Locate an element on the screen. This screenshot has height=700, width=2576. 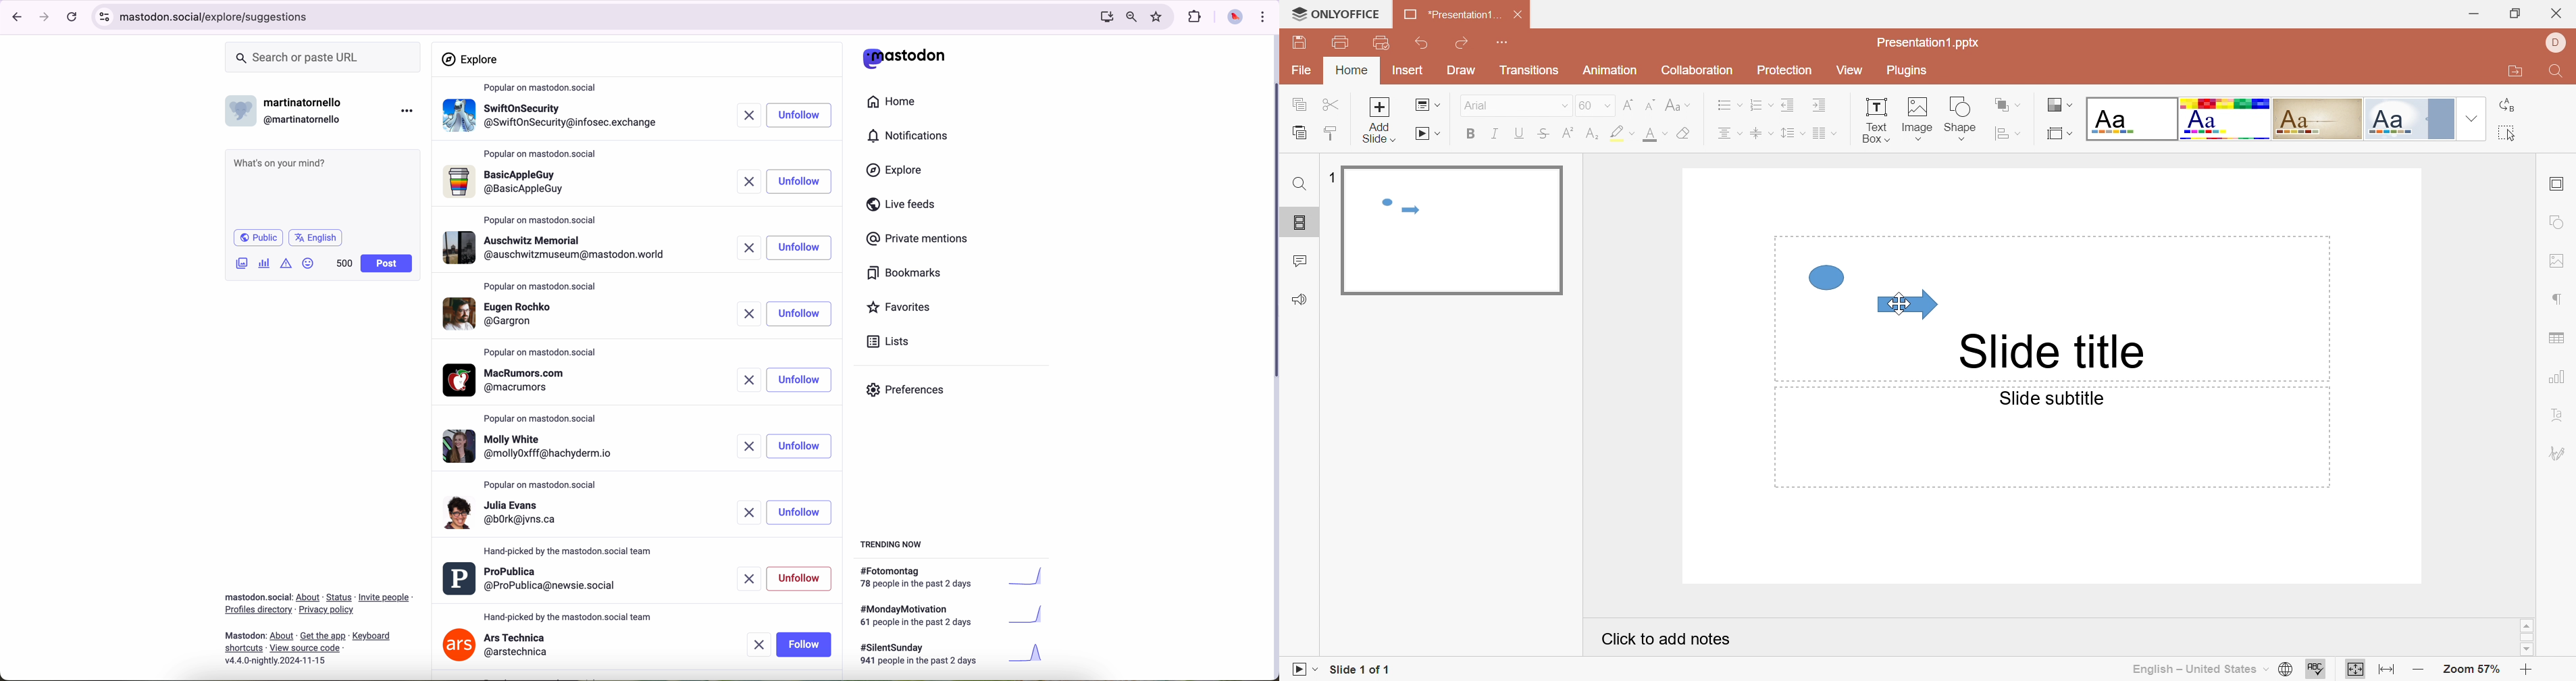
profile is located at coordinates (552, 316).